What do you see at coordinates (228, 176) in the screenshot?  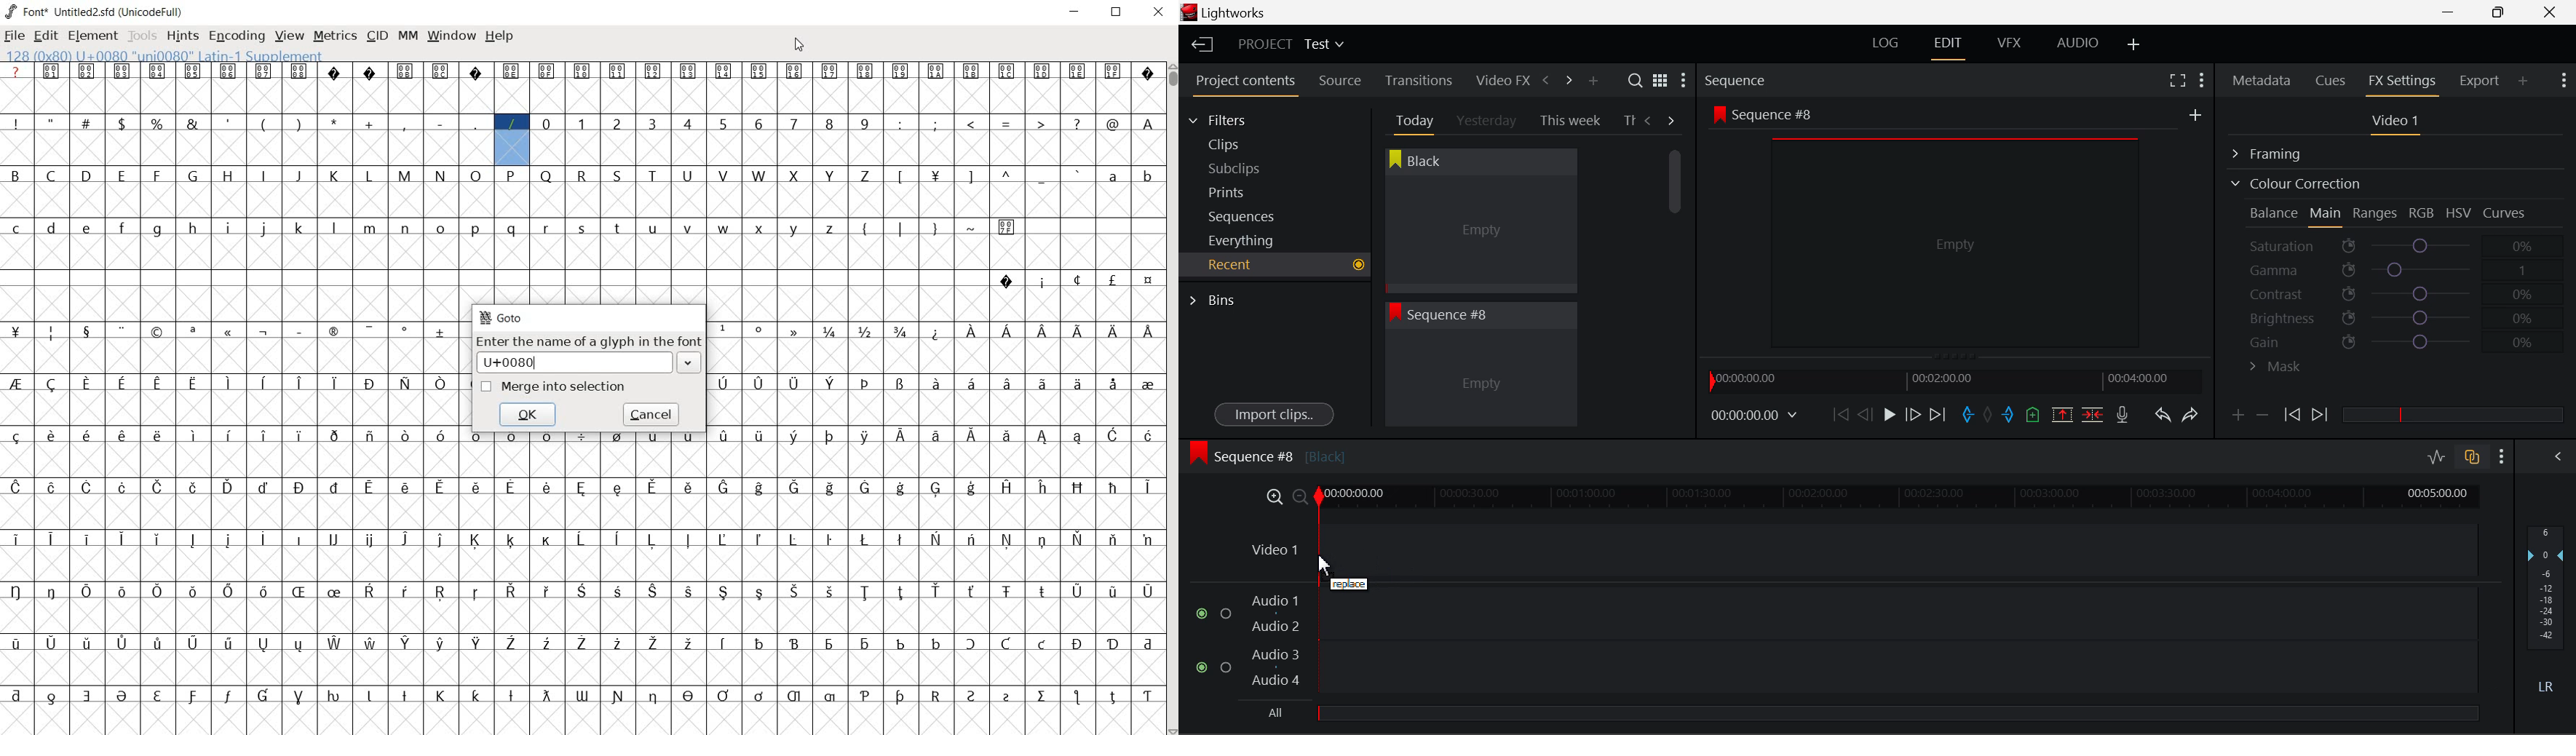 I see `glyph` at bounding box center [228, 176].